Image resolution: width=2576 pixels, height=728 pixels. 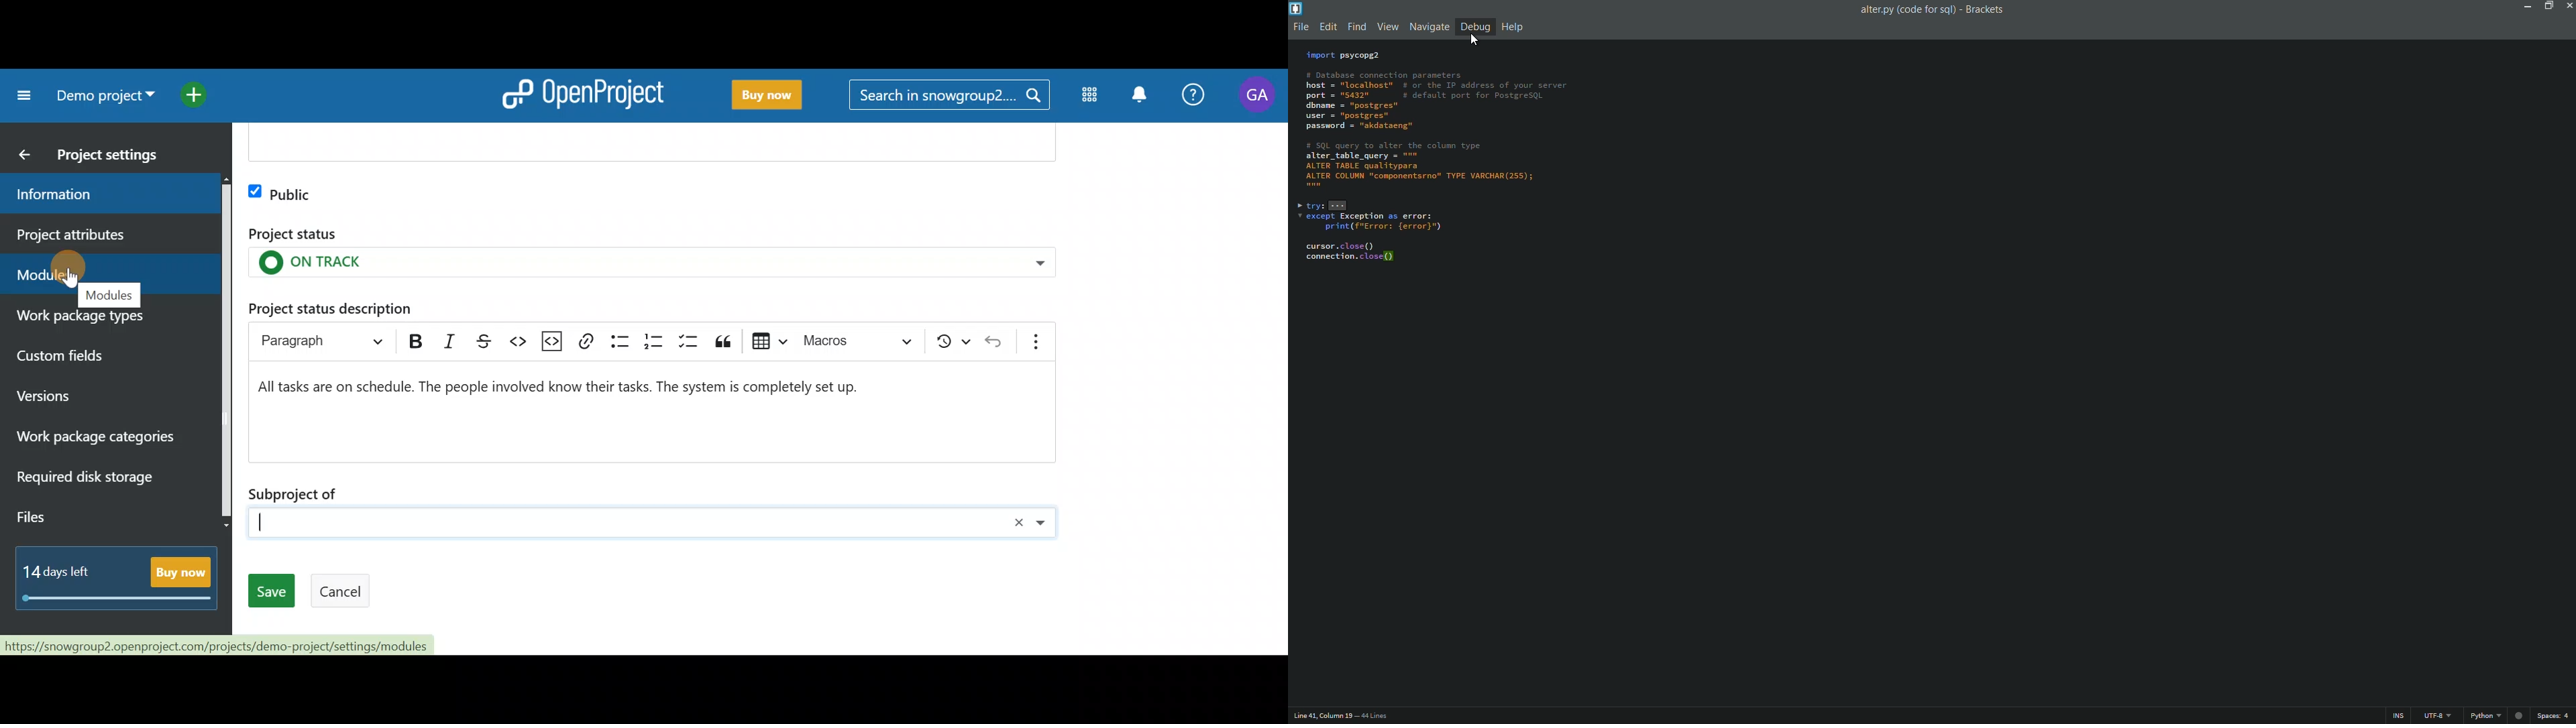 I want to click on To-do list, so click(x=687, y=343).